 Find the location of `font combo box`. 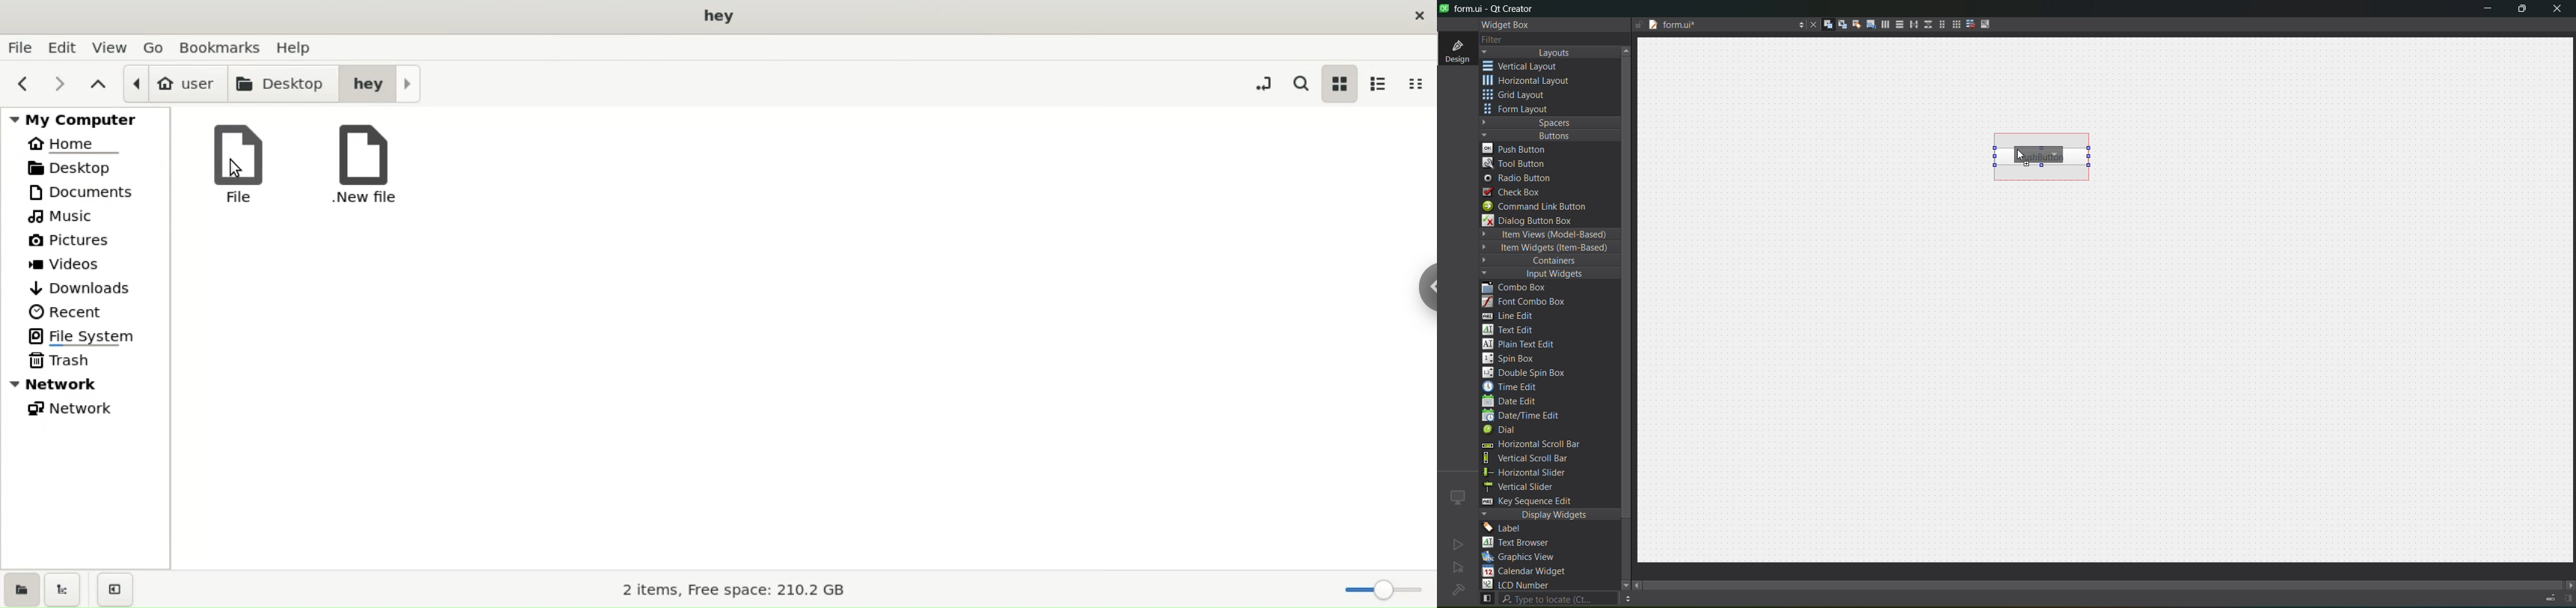

font combo box is located at coordinates (1528, 302).